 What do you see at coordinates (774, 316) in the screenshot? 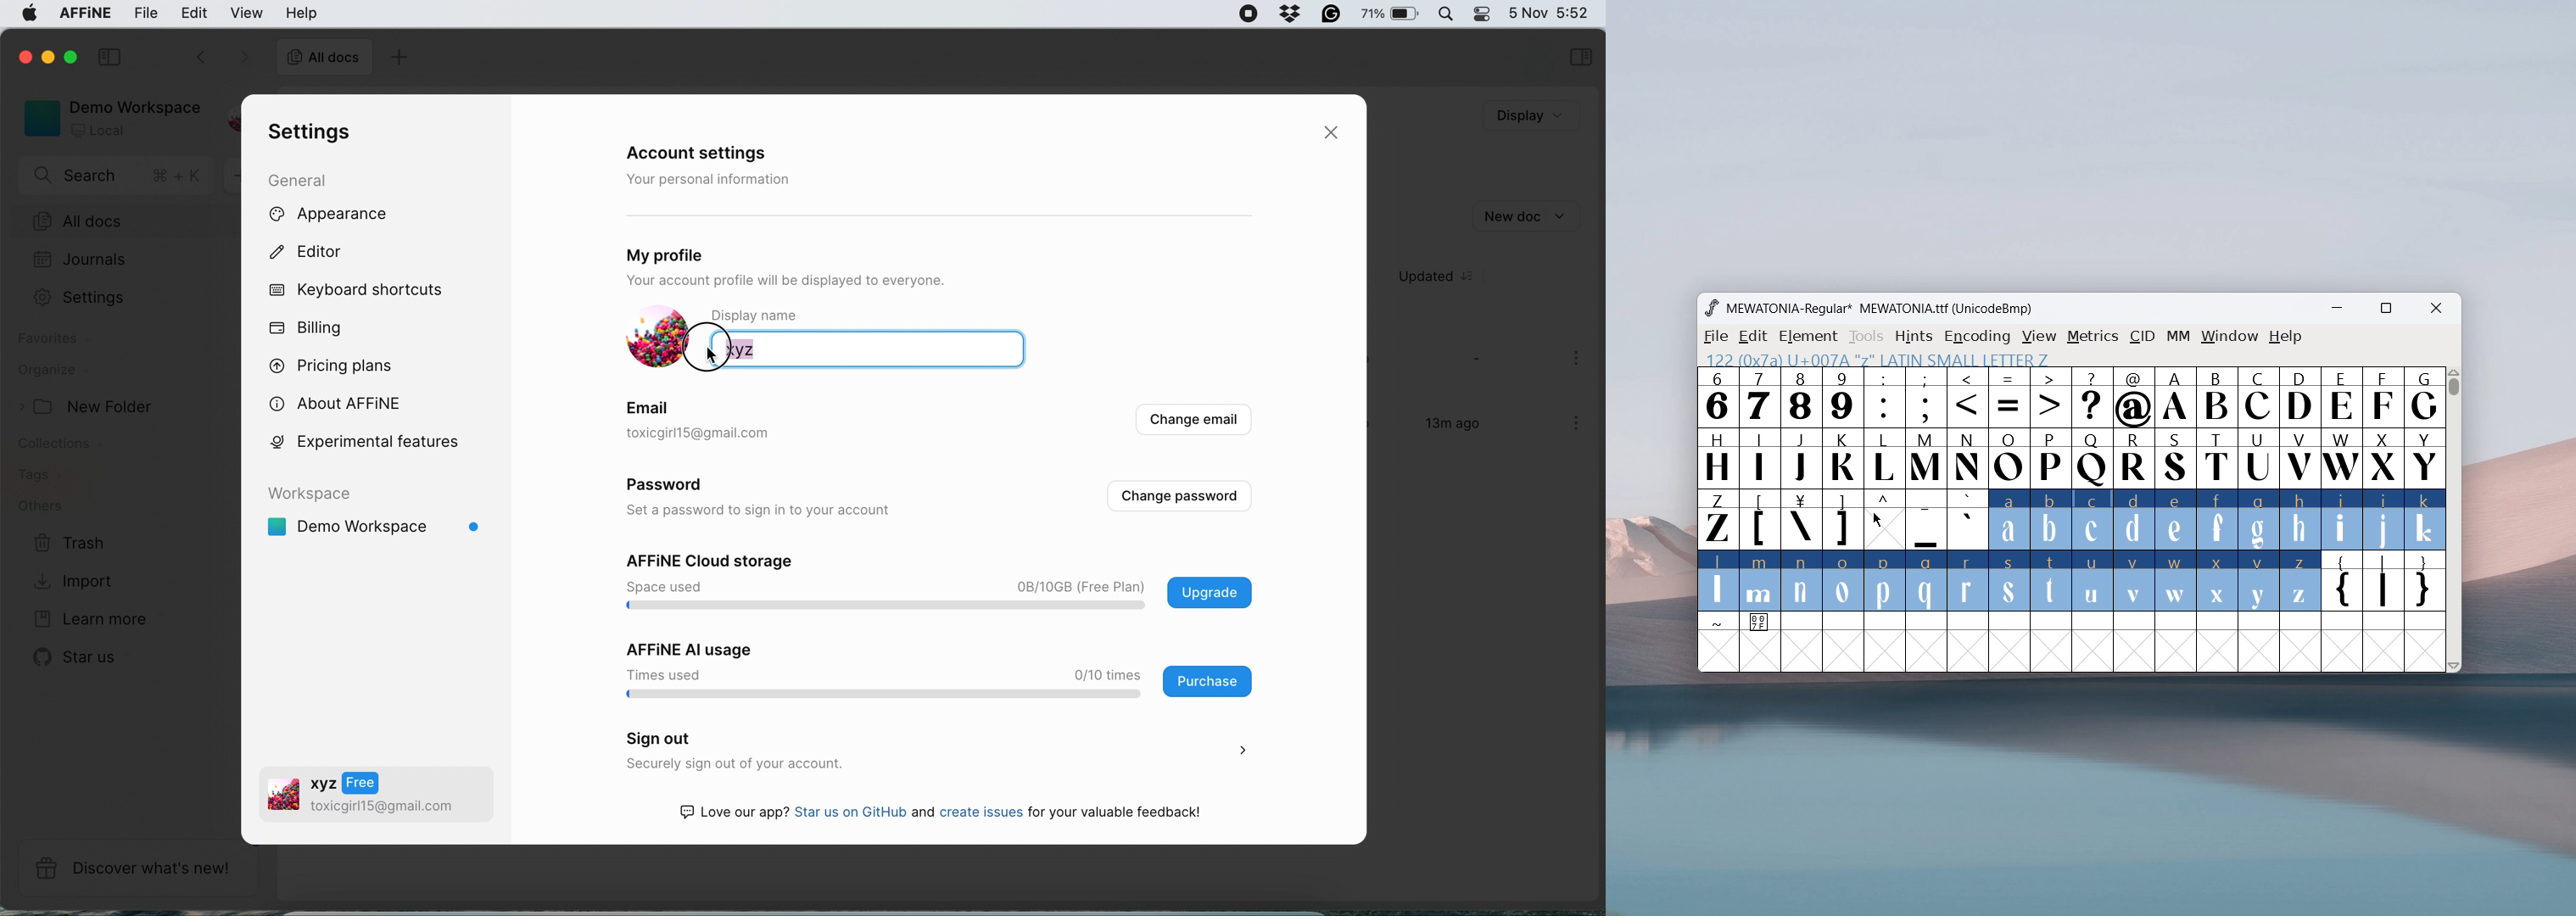
I see `display name` at bounding box center [774, 316].